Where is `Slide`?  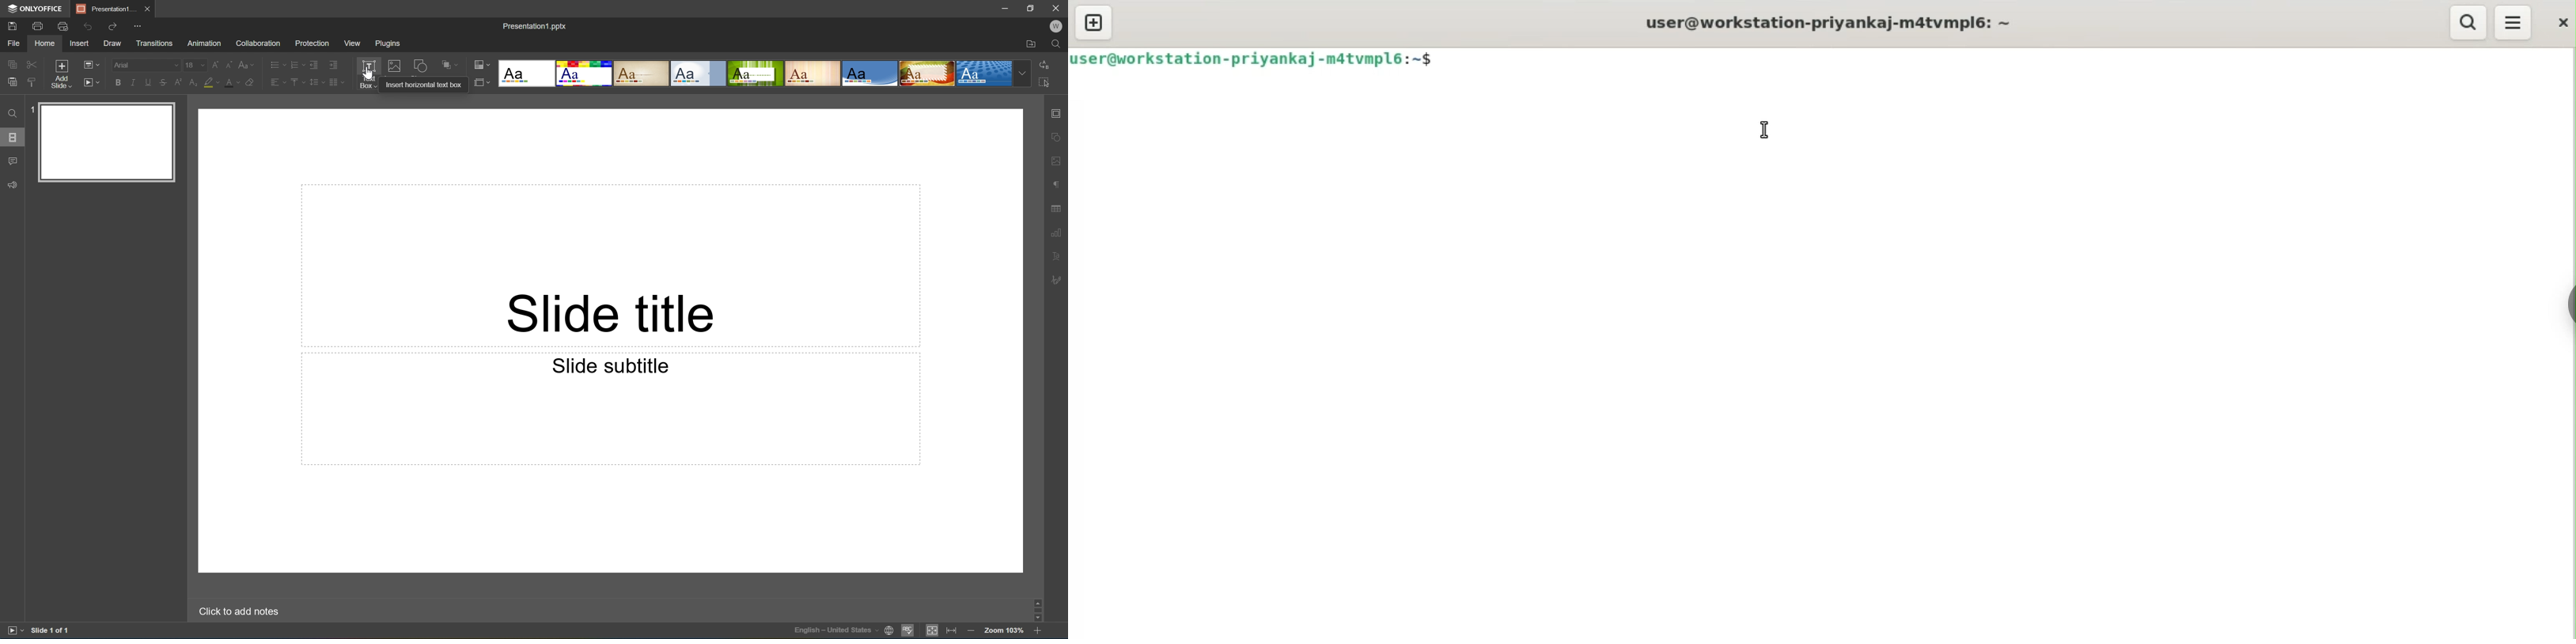
Slide is located at coordinates (108, 142).